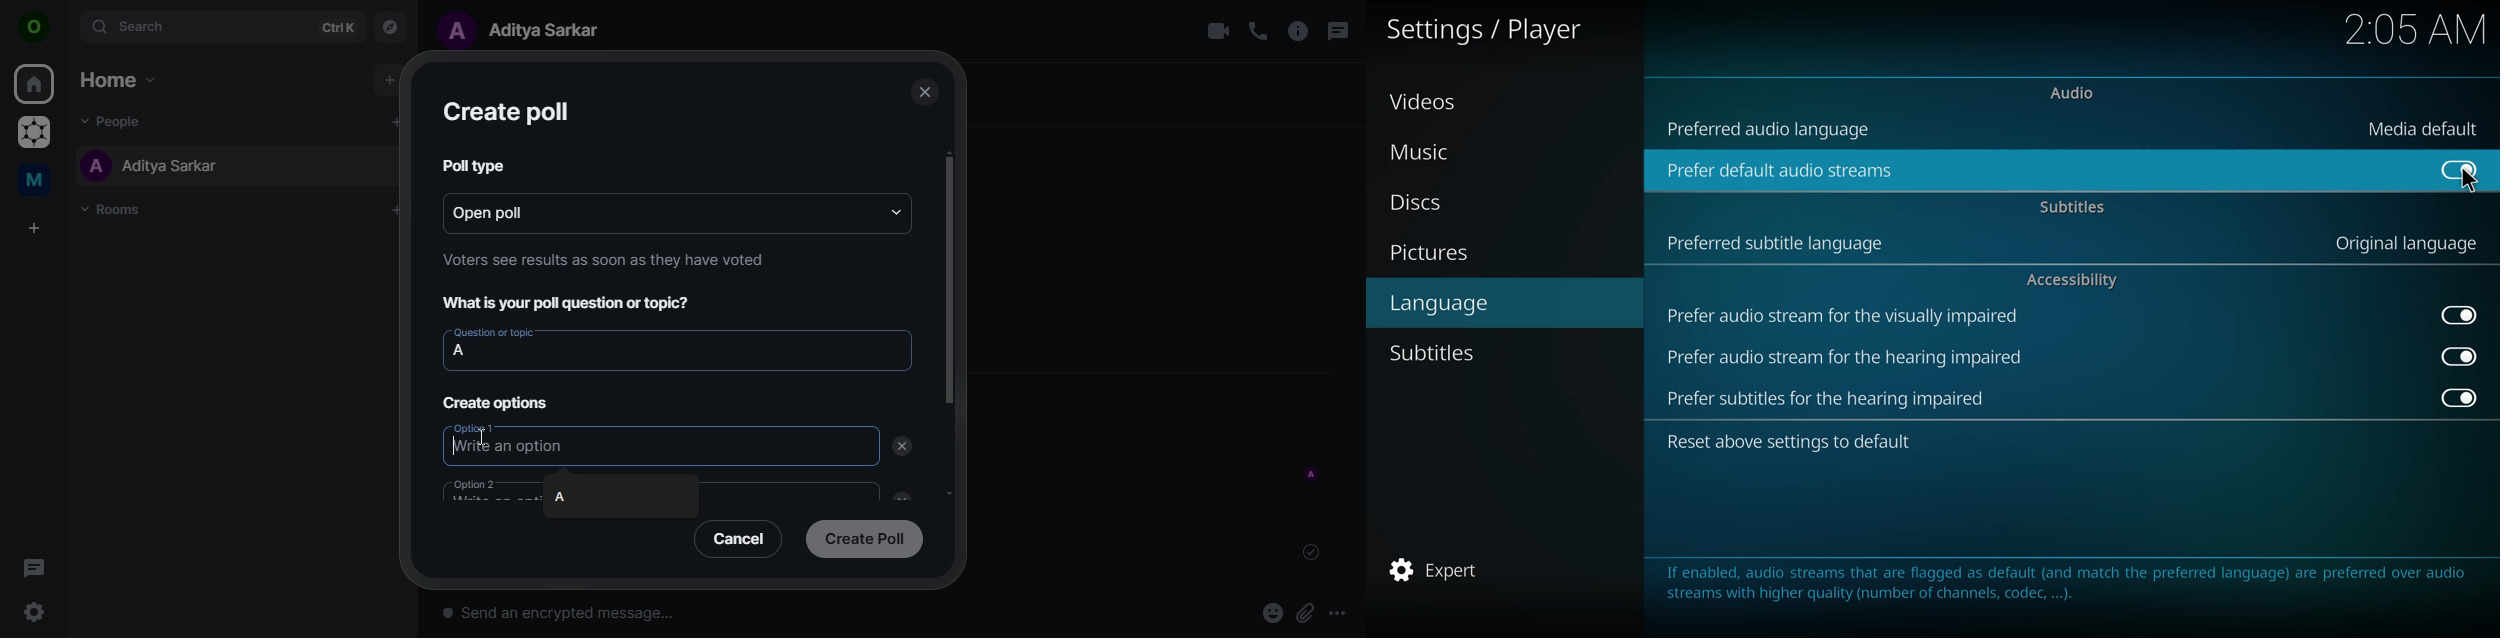  What do you see at coordinates (513, 211) in the screenshot?
I see `open poll` at bounding box center [513, 211].